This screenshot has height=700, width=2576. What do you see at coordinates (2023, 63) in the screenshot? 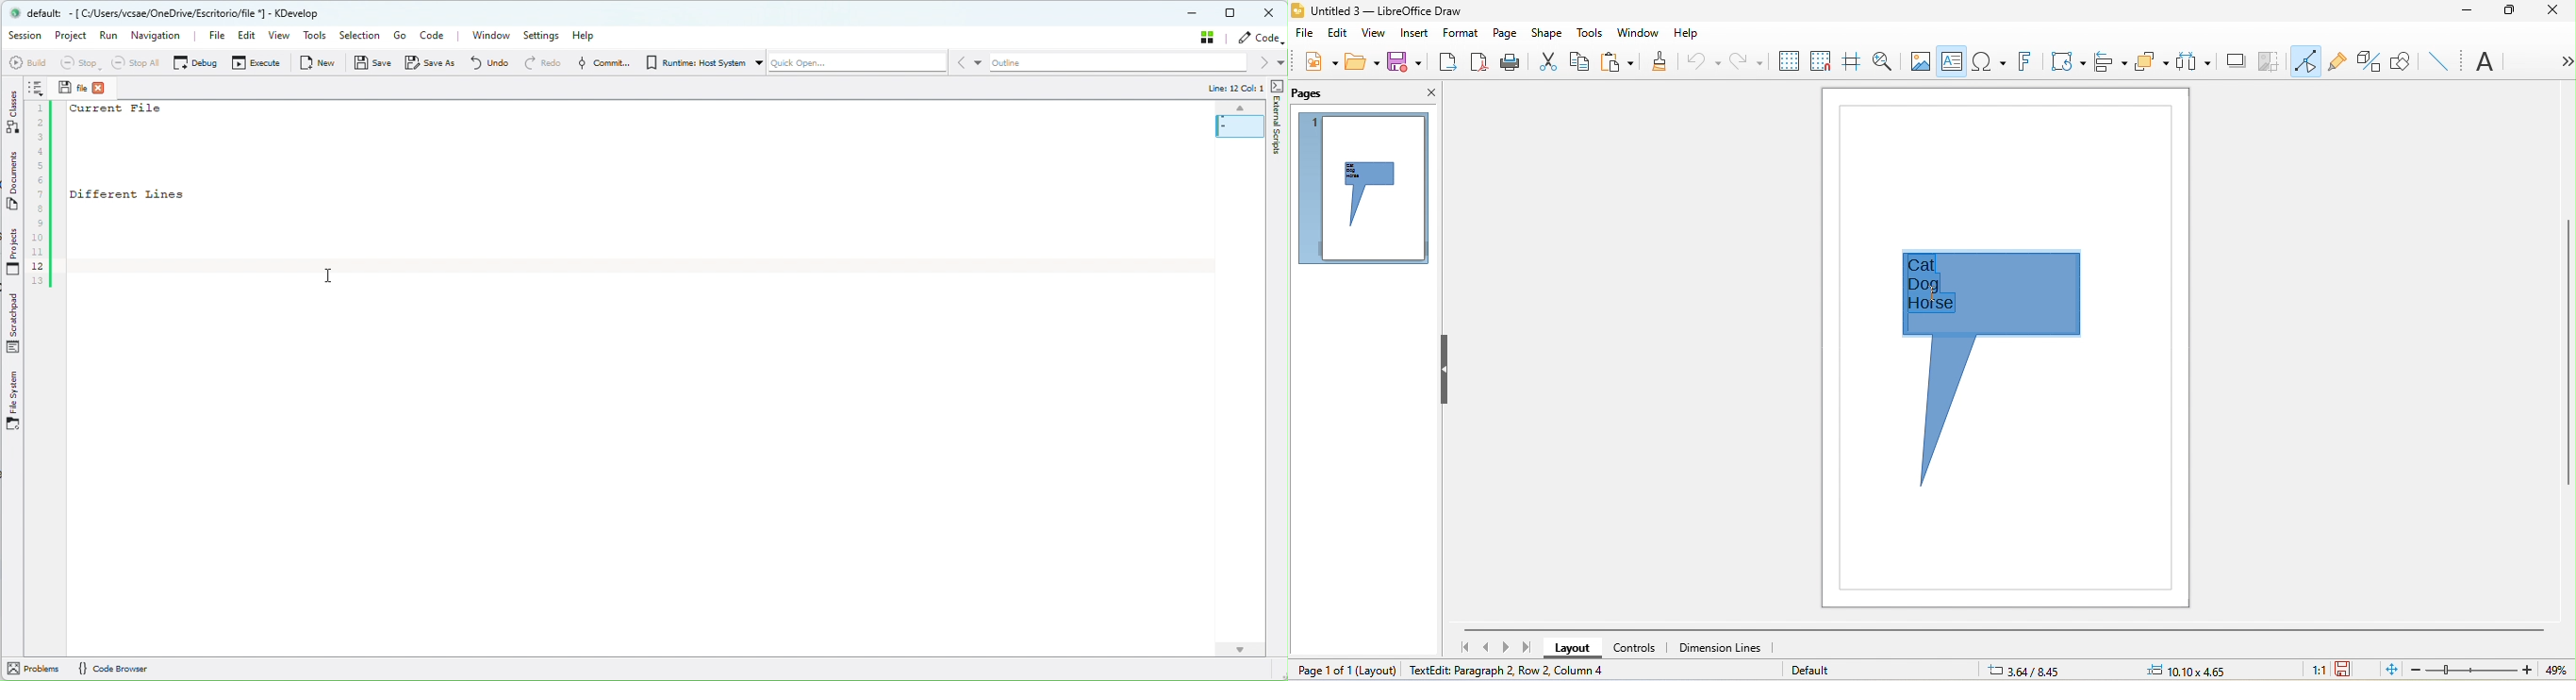
I see `fontwork text` at bounding box center [2023, 63].